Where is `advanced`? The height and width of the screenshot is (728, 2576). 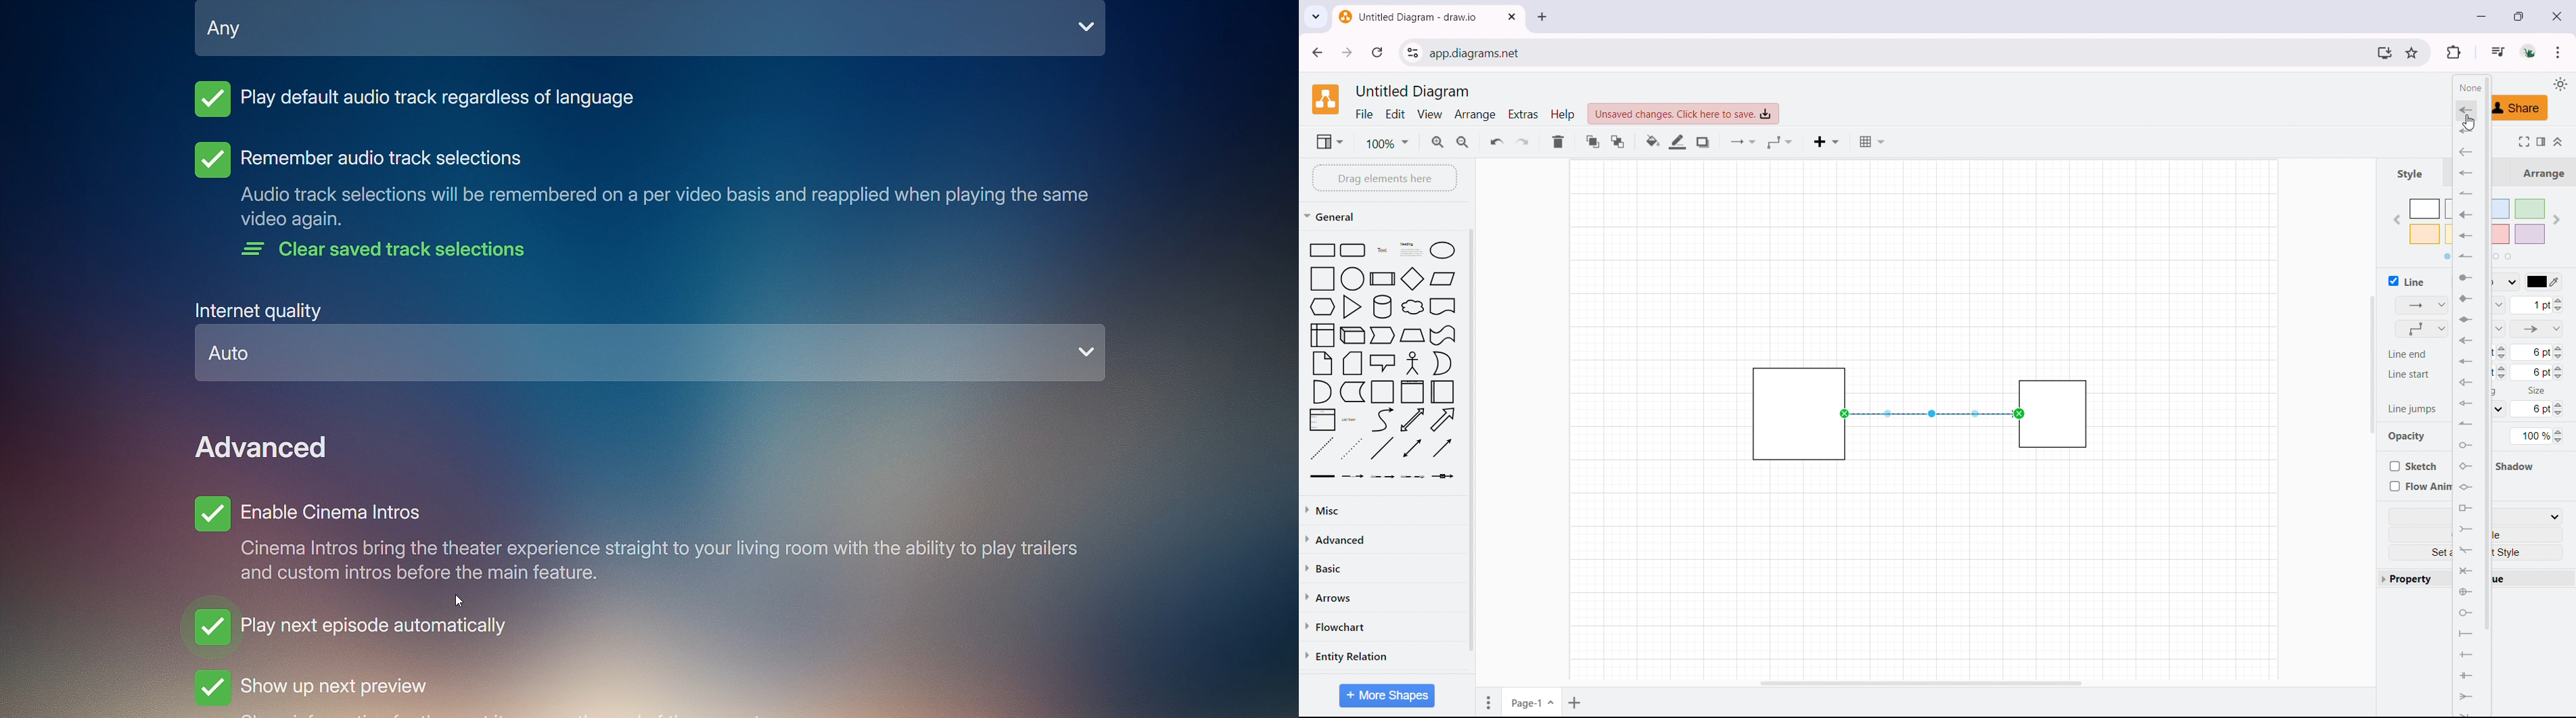
advanced is located at coordinates (1383, 538).